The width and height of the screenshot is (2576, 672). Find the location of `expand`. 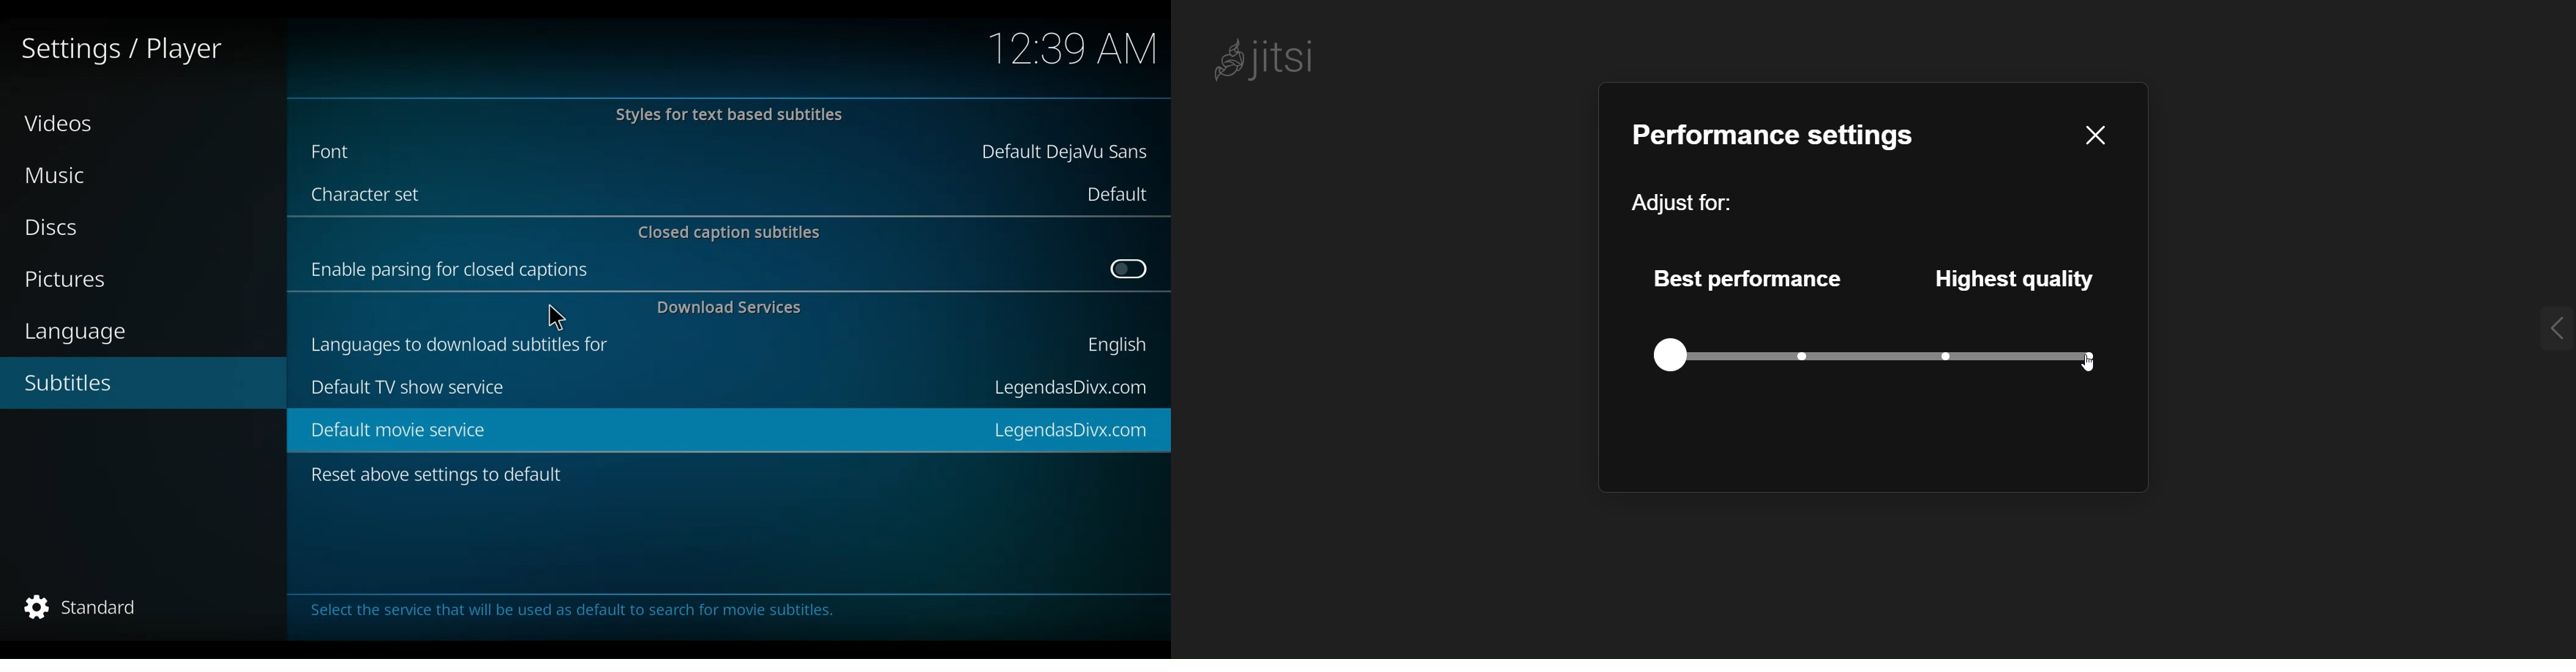

expand is located at coordinates (2553, 327).